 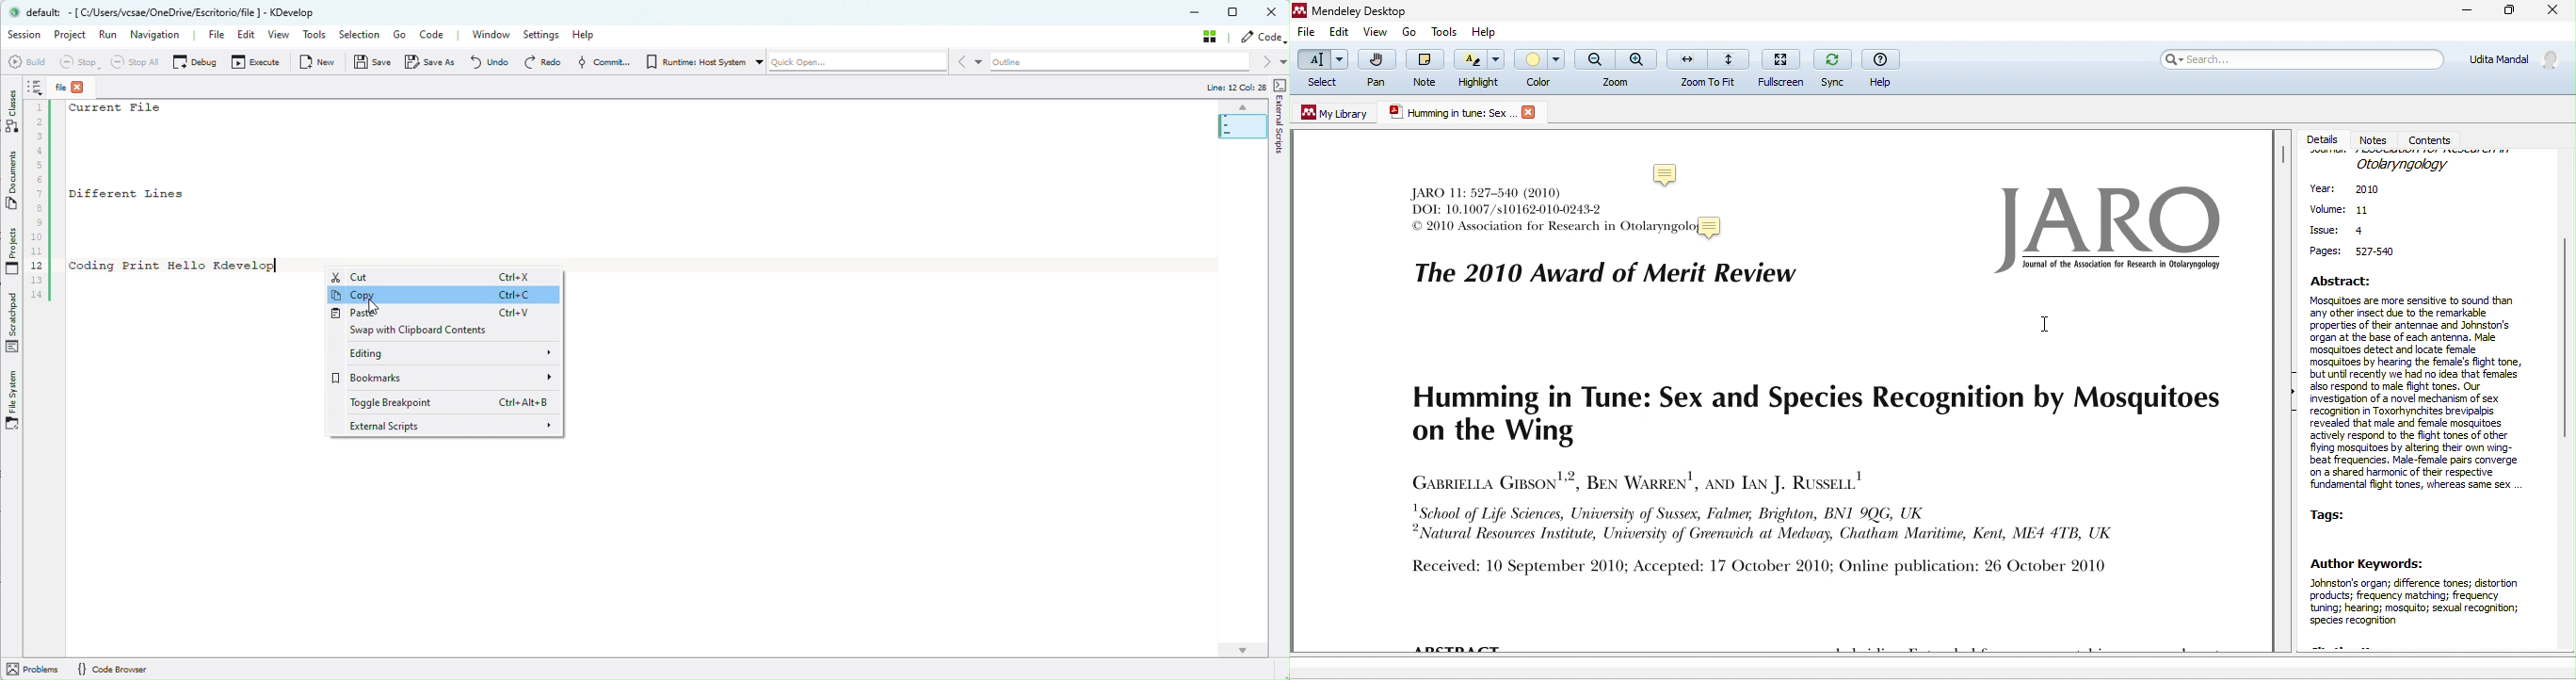 I want to click on close, so click(x=2553, y=11).